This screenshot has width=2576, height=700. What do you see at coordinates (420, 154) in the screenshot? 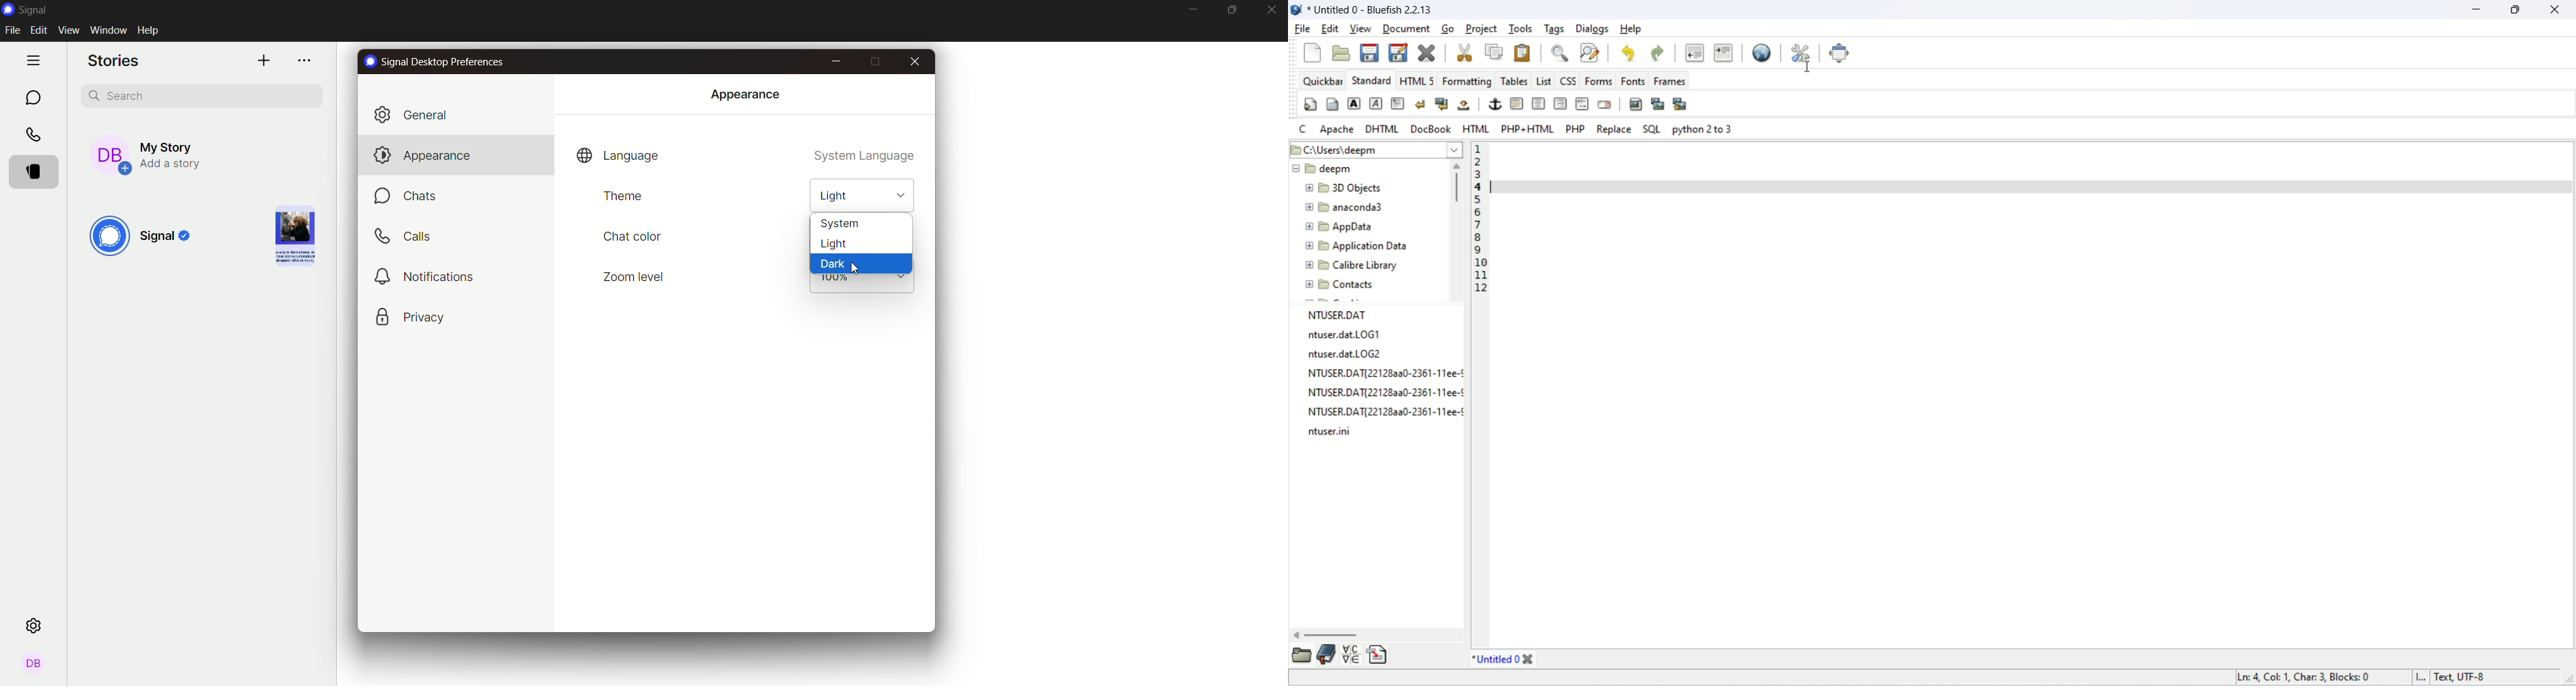
I see `appearance` at bounding box center [420, 154].